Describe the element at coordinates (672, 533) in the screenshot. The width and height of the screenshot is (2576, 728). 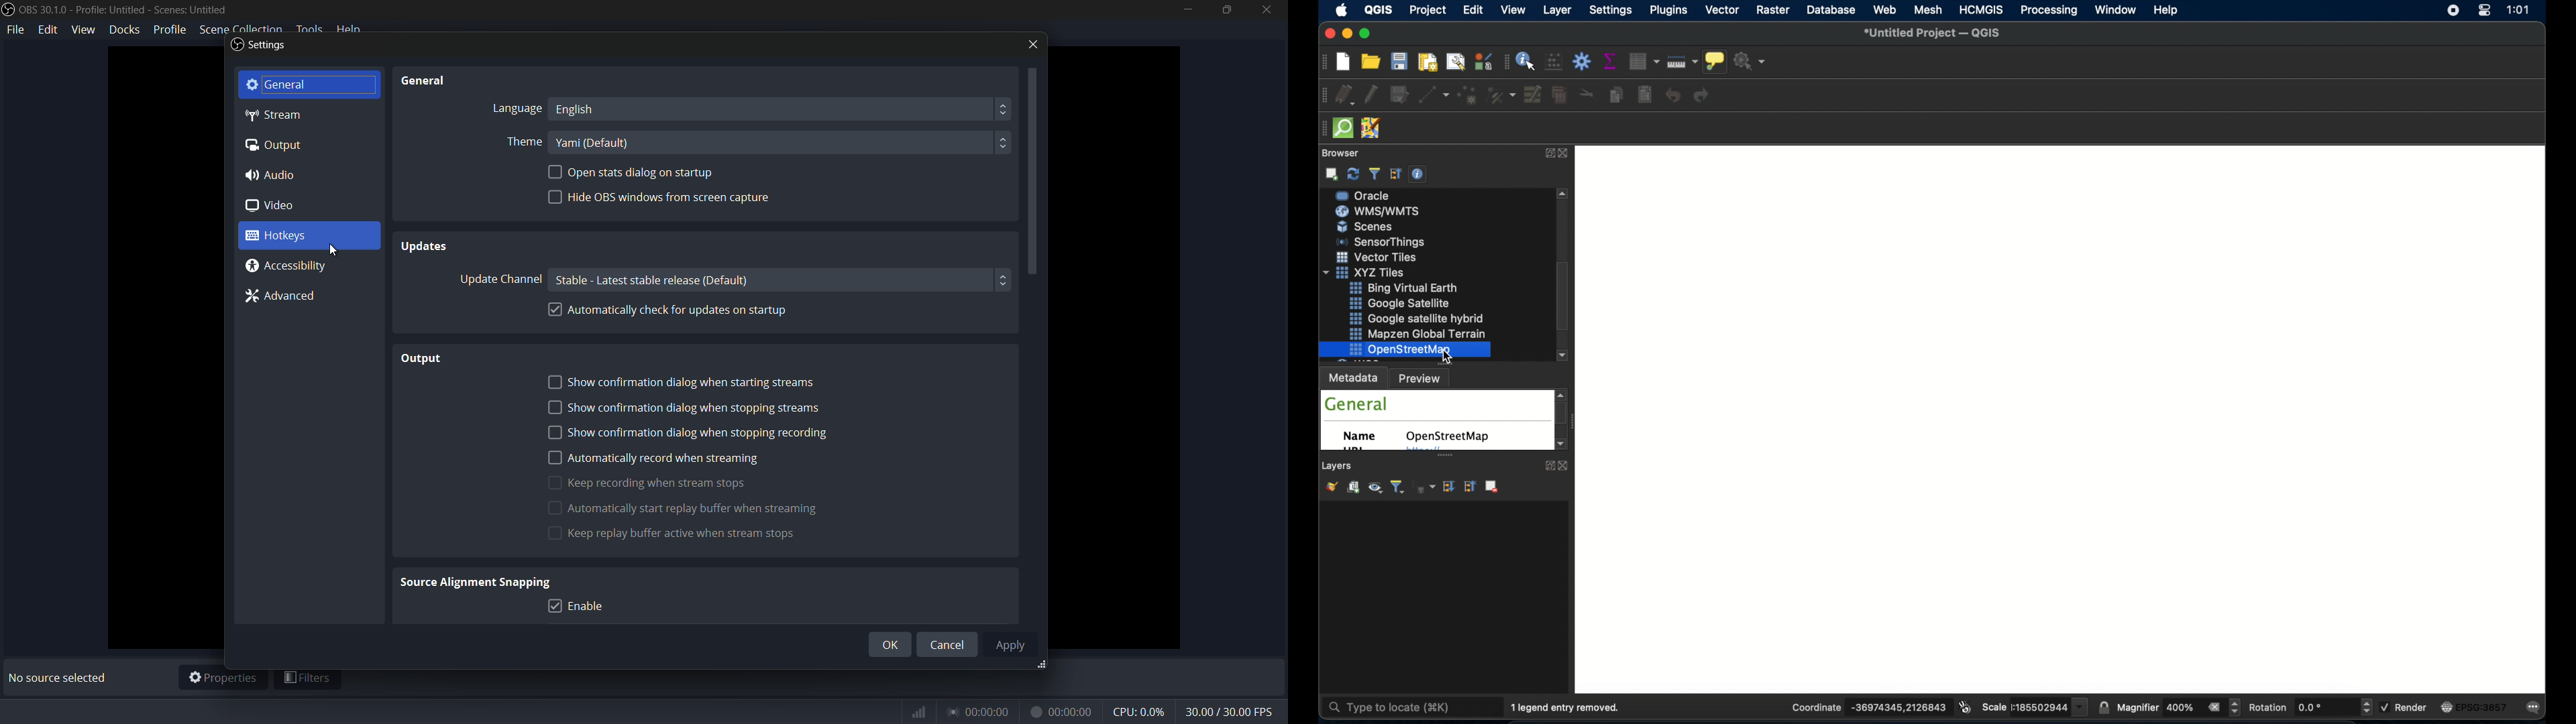
I see `keep replay buffer active when stream stops` at that location.